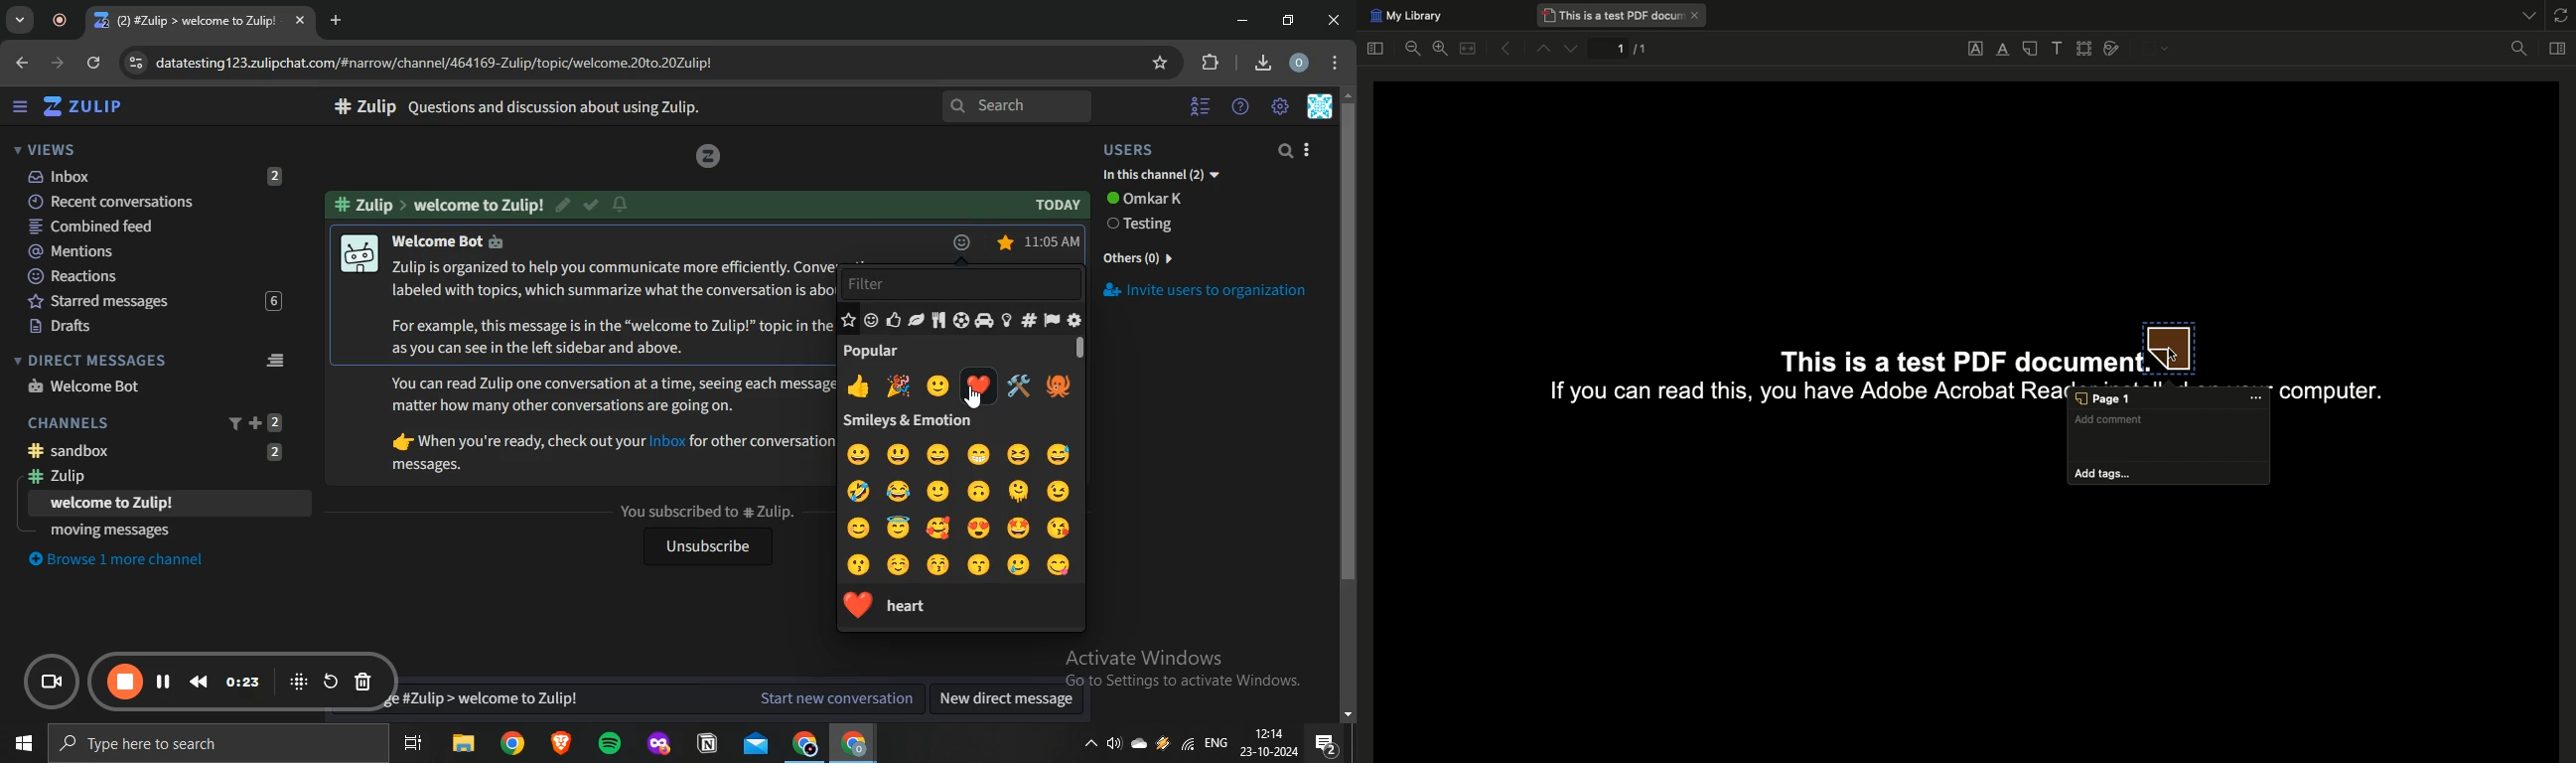  I want to click on date and time, so click(1268, 744).